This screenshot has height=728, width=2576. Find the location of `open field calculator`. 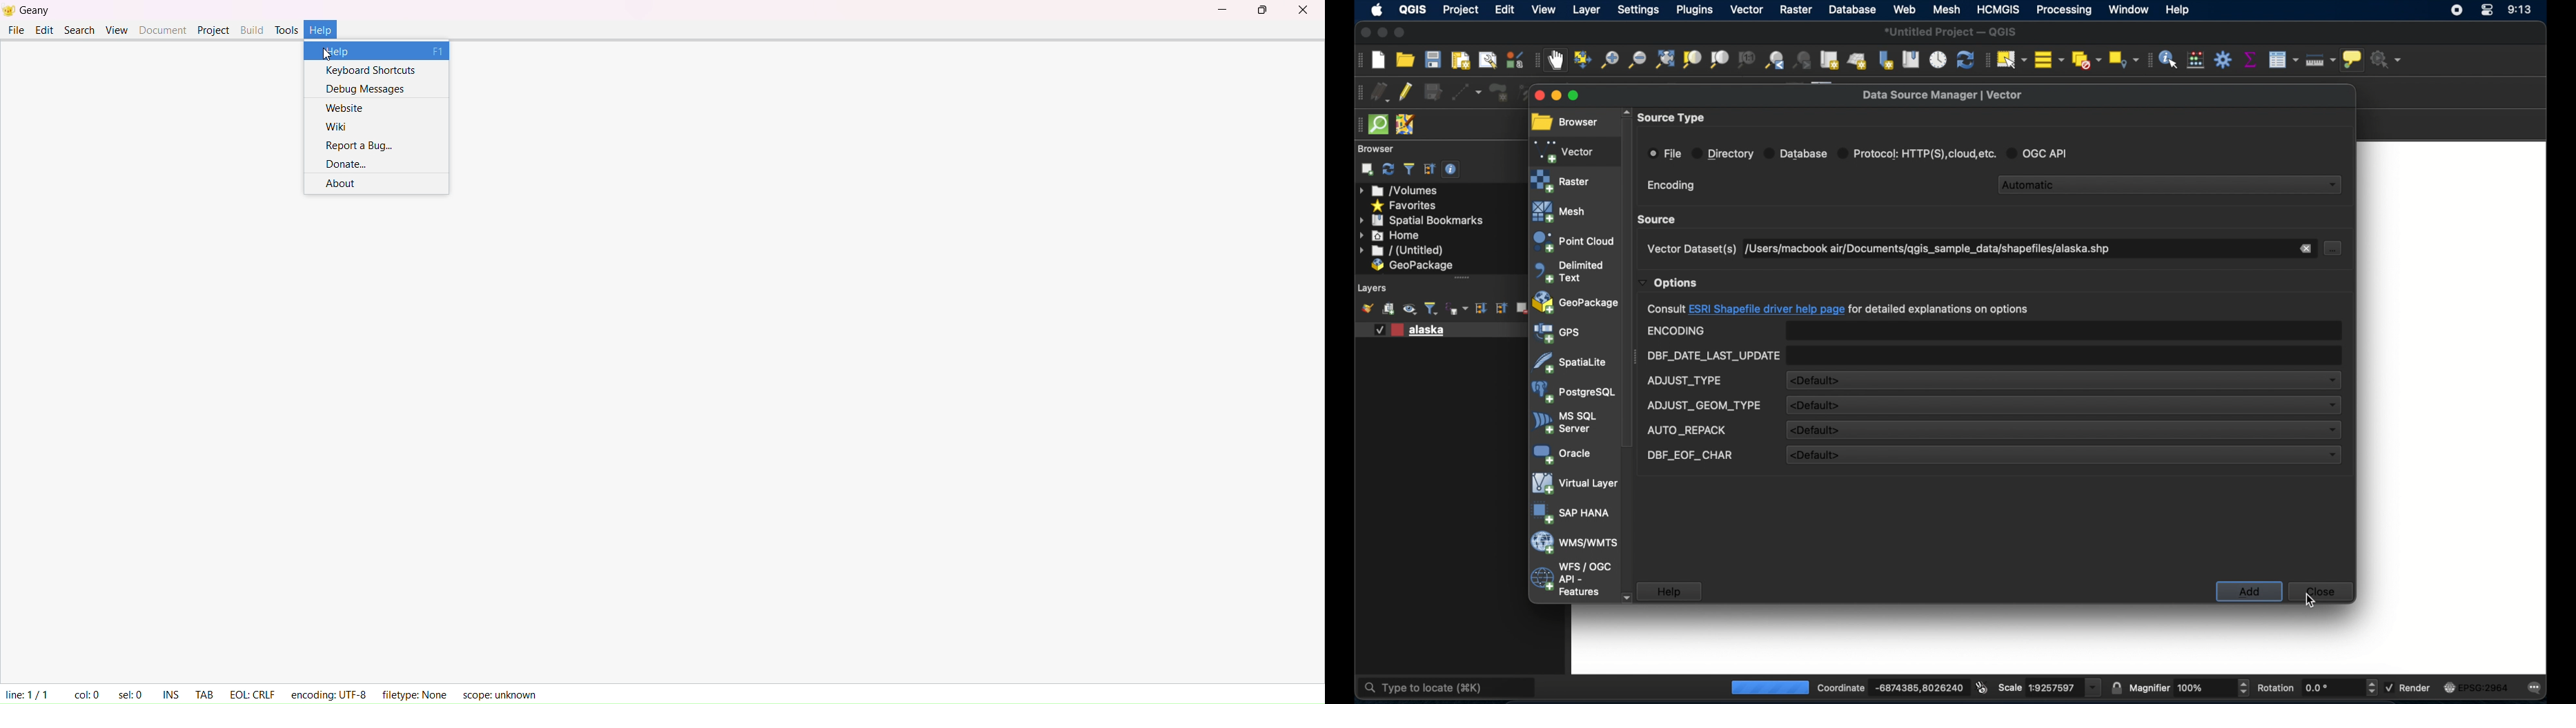

open field calculator is located at coordinates (2196, 60).